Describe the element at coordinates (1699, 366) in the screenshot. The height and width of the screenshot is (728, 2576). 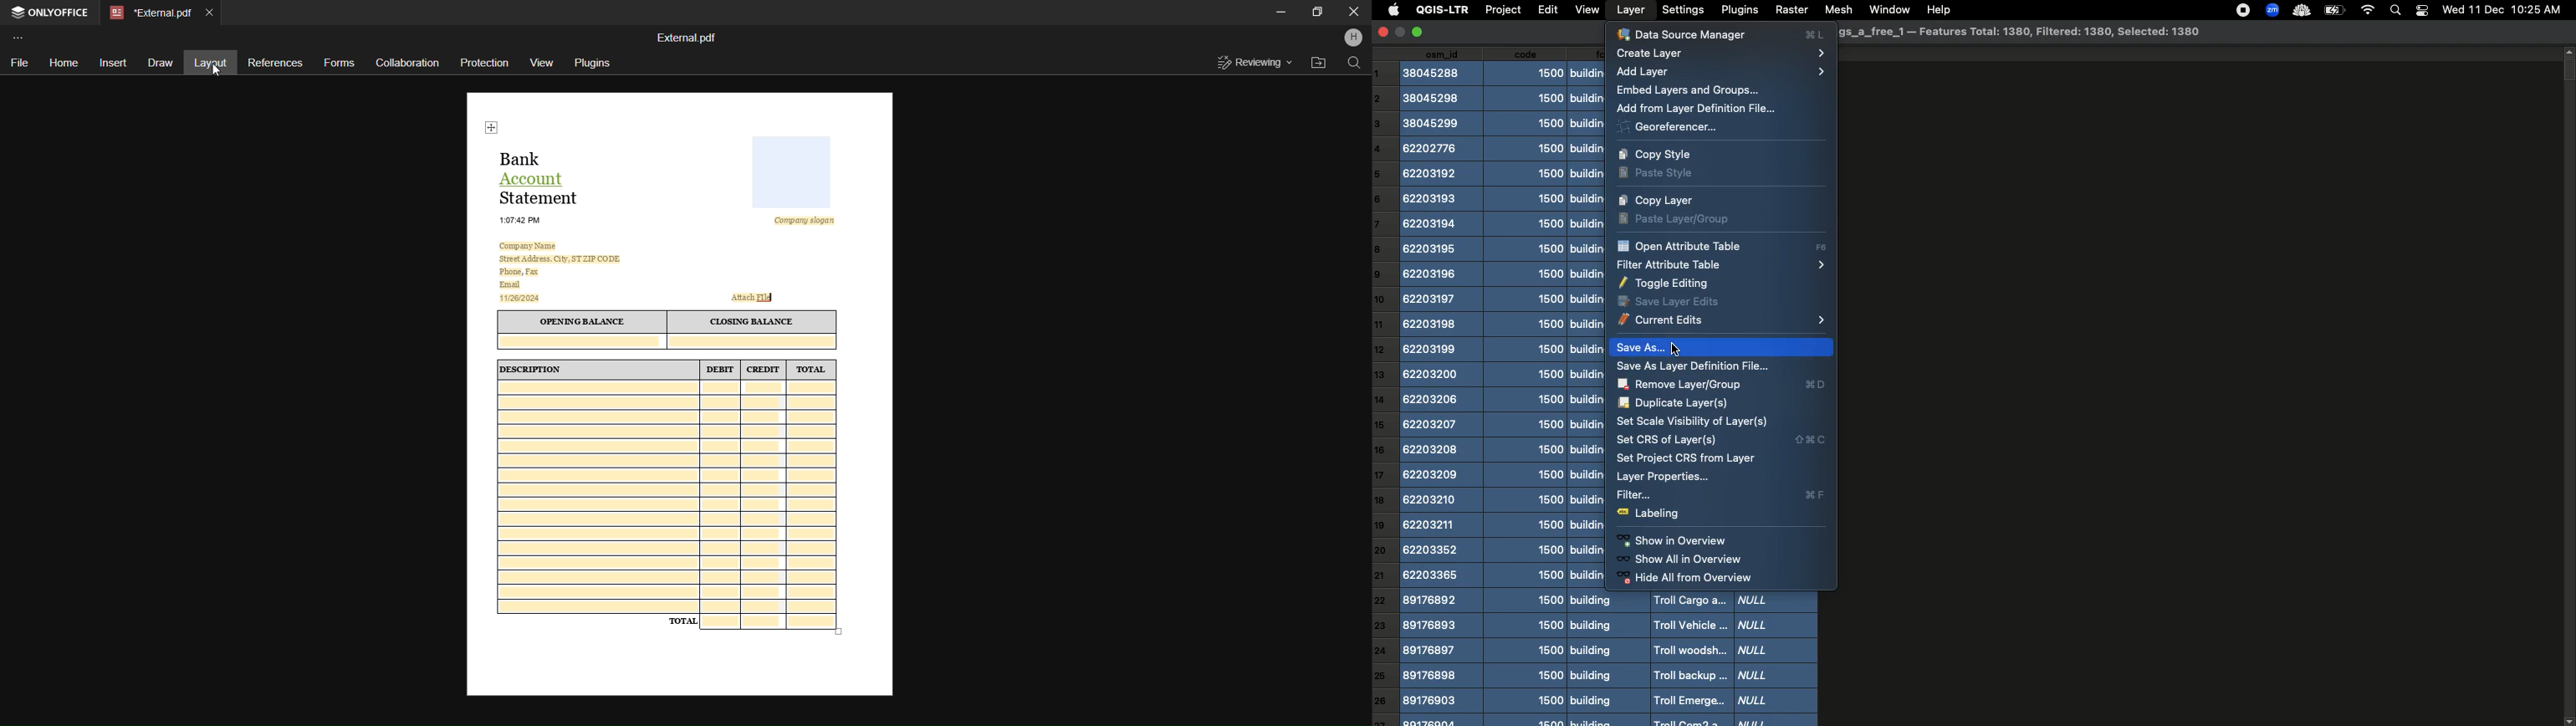
I see `Save as layer definition file` at that location.